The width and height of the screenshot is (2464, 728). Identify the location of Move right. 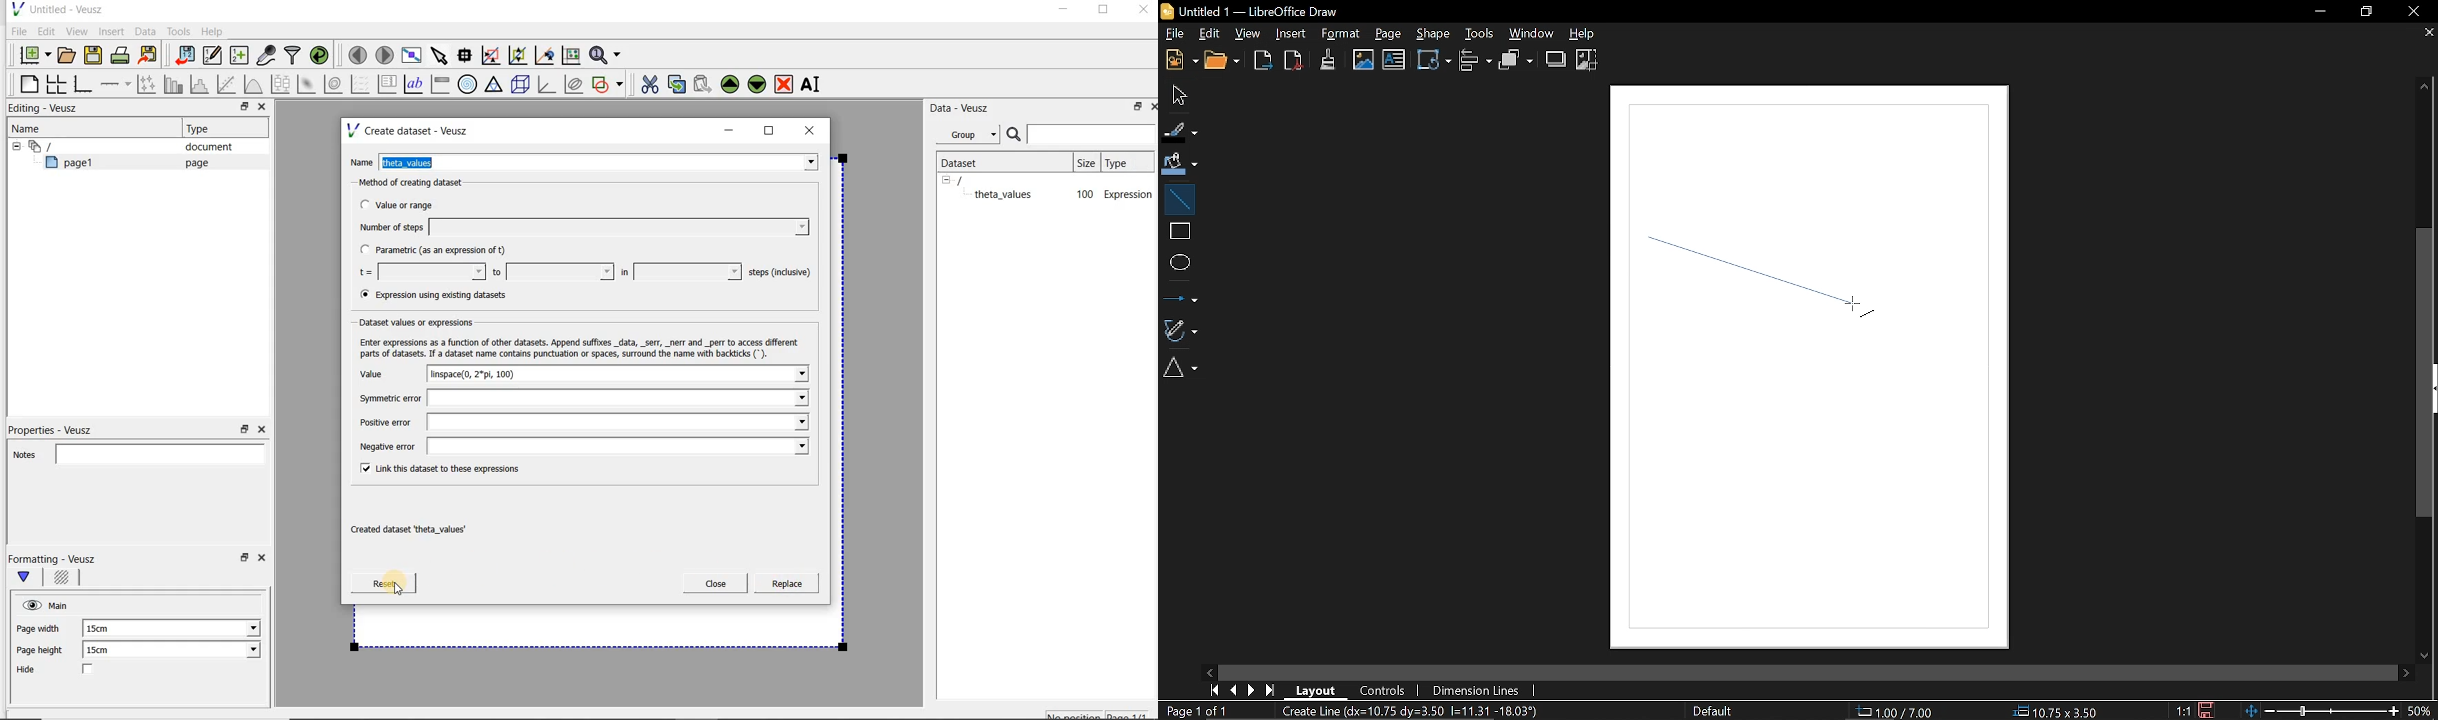
(2408, 673).